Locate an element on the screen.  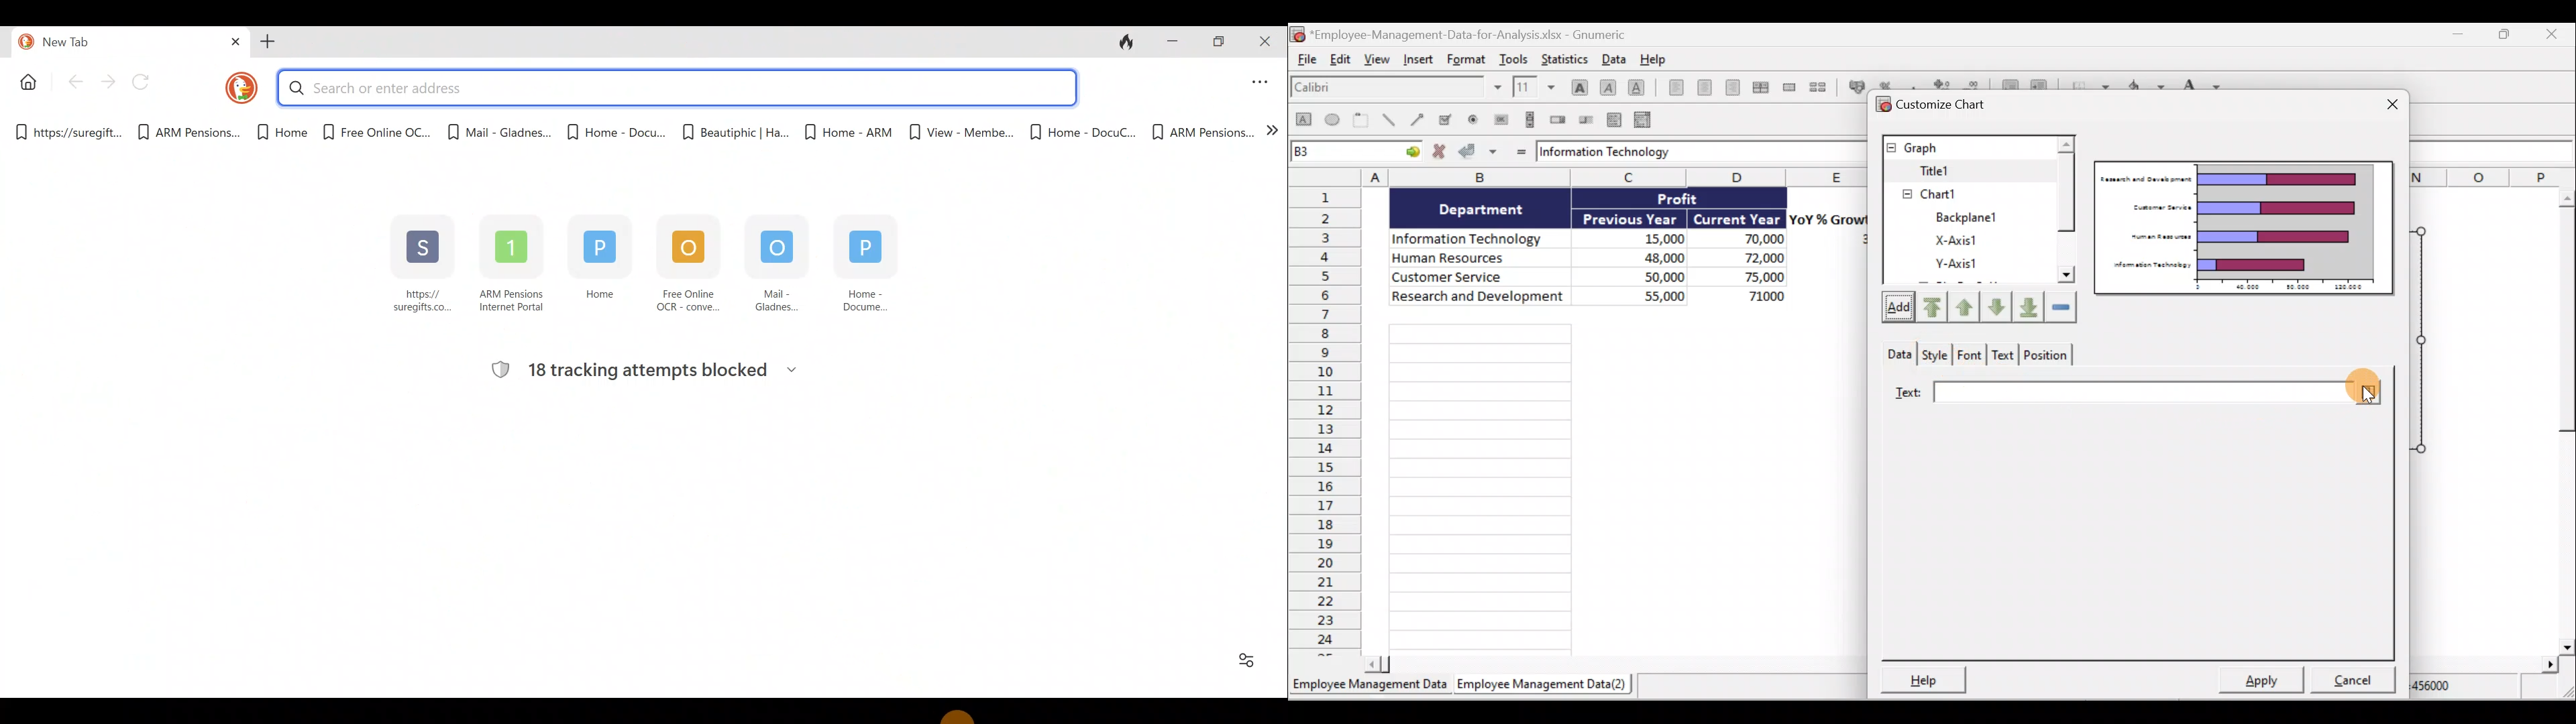
Create a scrollbar is located at coordinates (1527, 119).